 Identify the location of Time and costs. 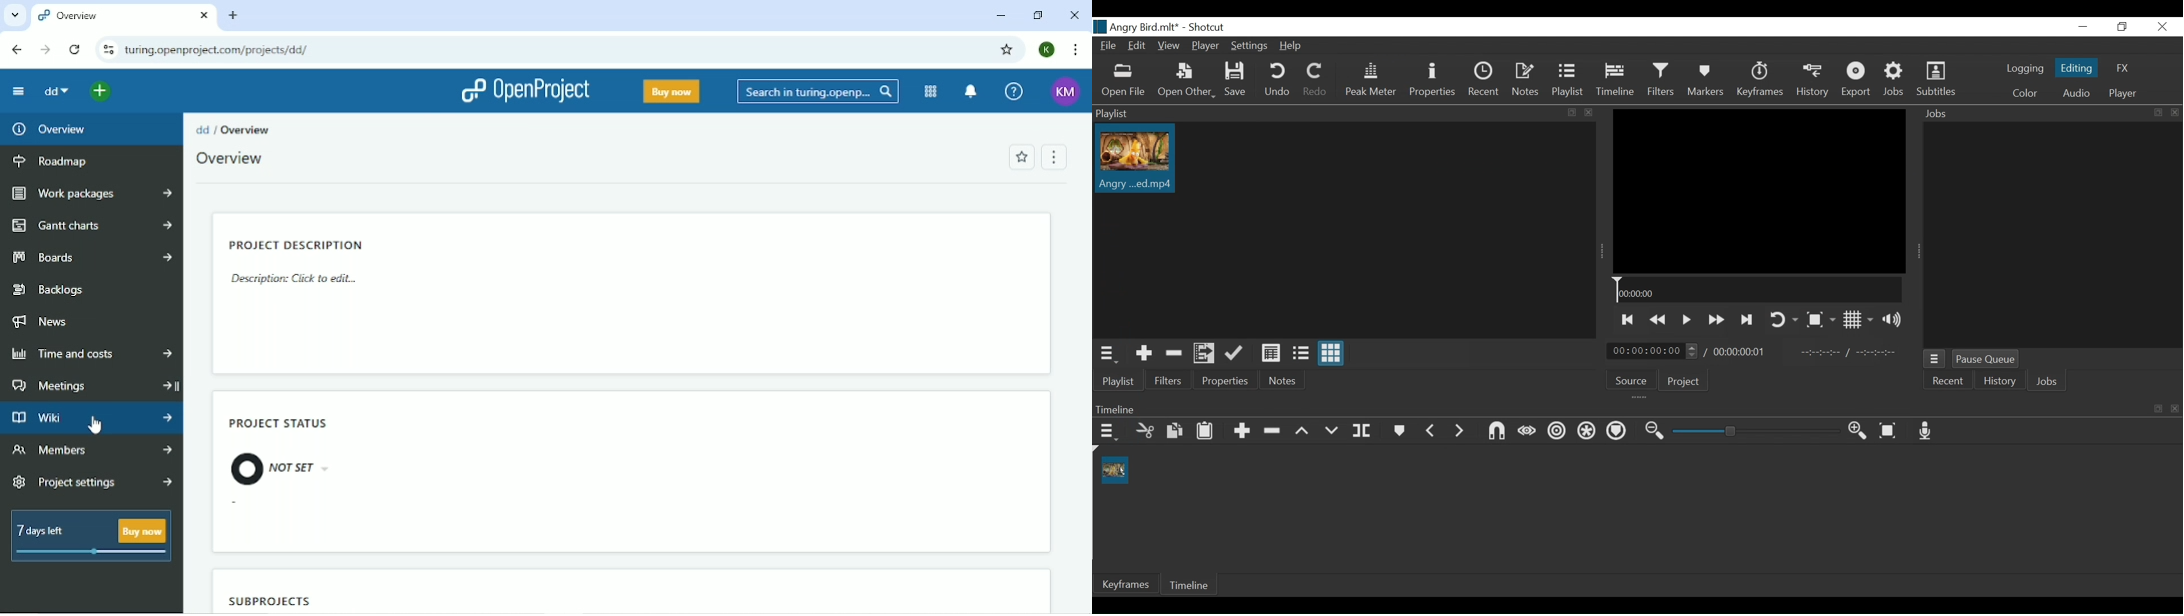
(89, 354).